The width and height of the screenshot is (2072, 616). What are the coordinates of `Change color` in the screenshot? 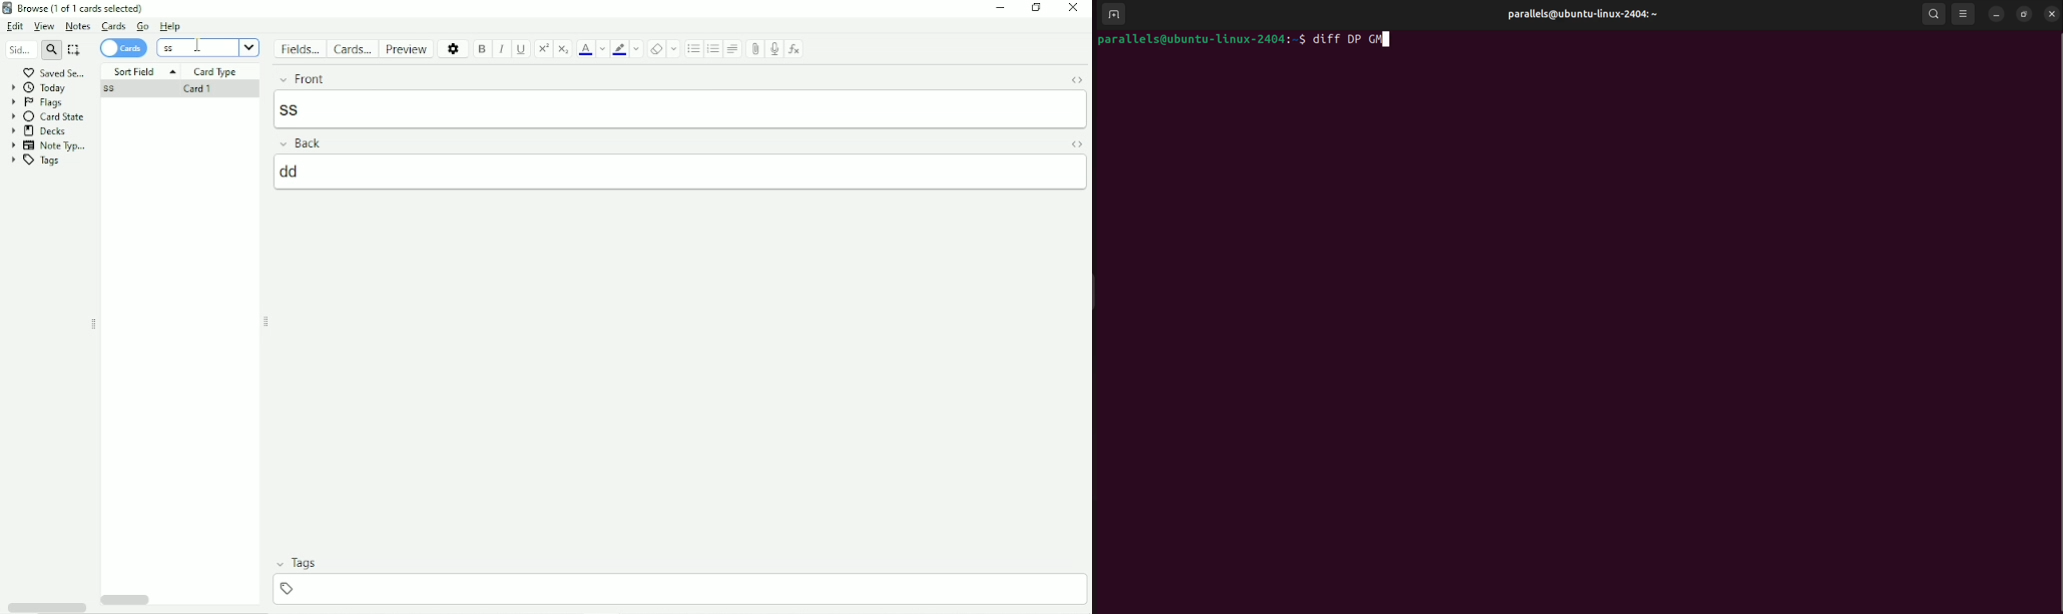 It's located at (638, 49).